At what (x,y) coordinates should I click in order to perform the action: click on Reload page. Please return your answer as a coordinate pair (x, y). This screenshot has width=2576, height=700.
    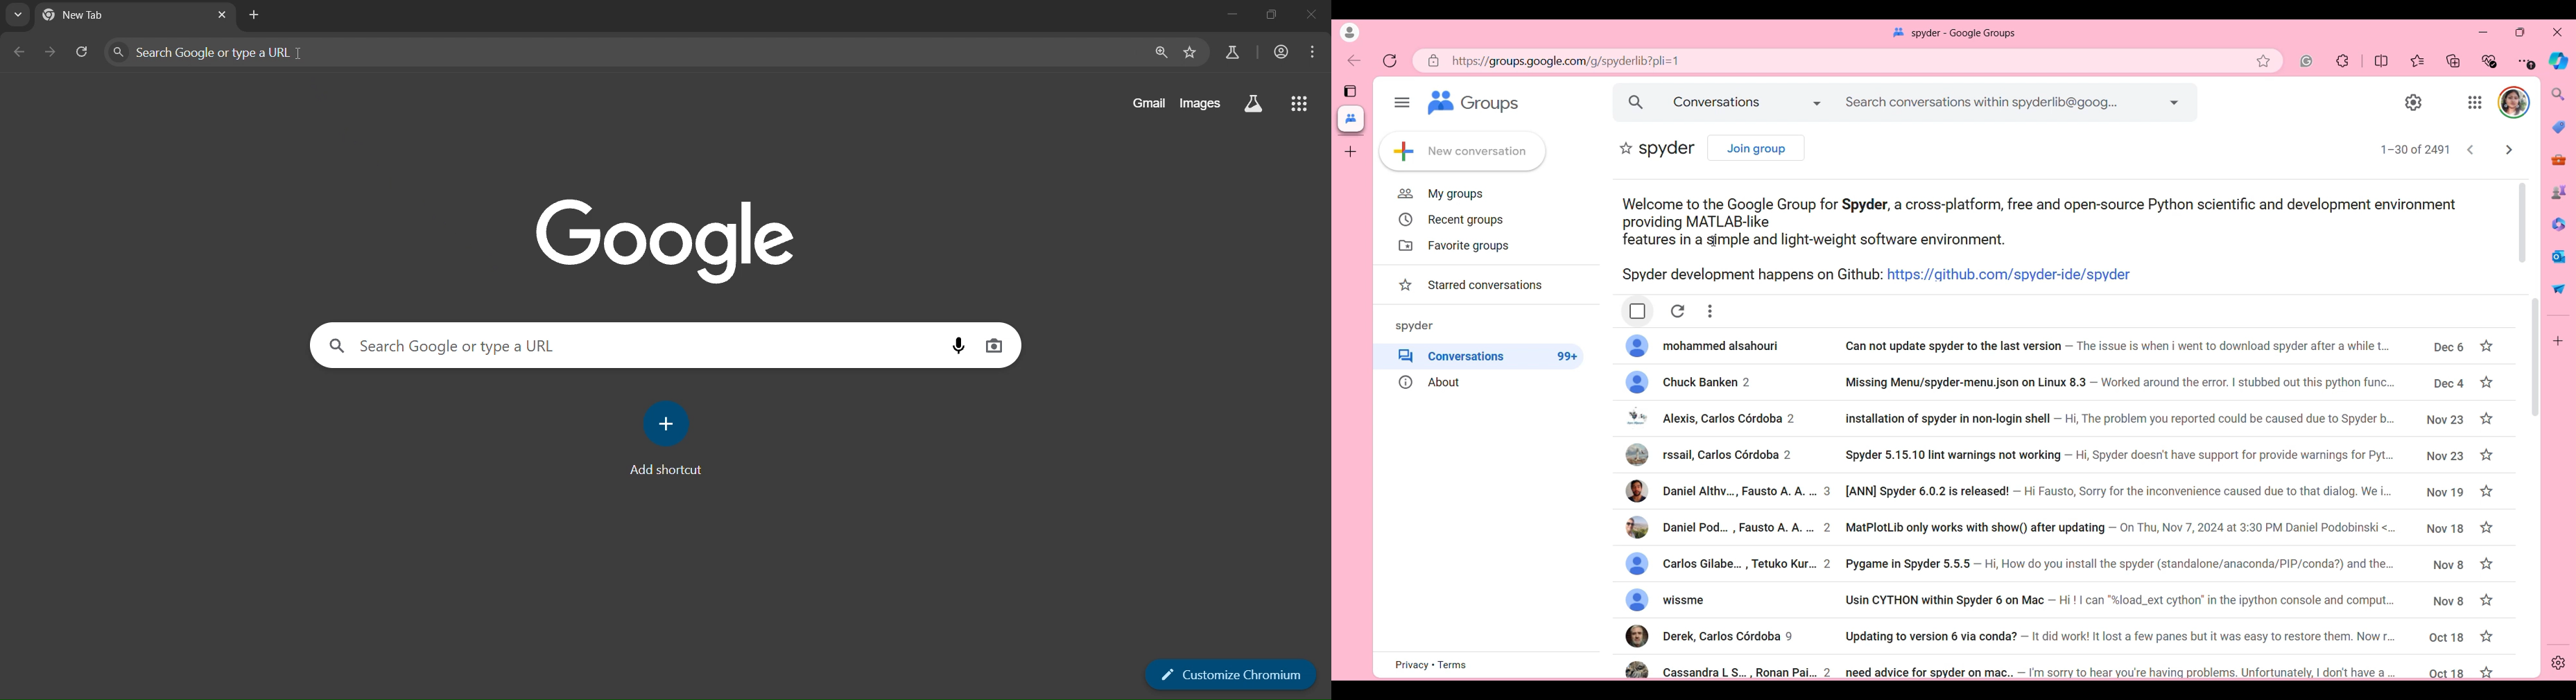
    Looking at the image, I should click on (1389, 60).